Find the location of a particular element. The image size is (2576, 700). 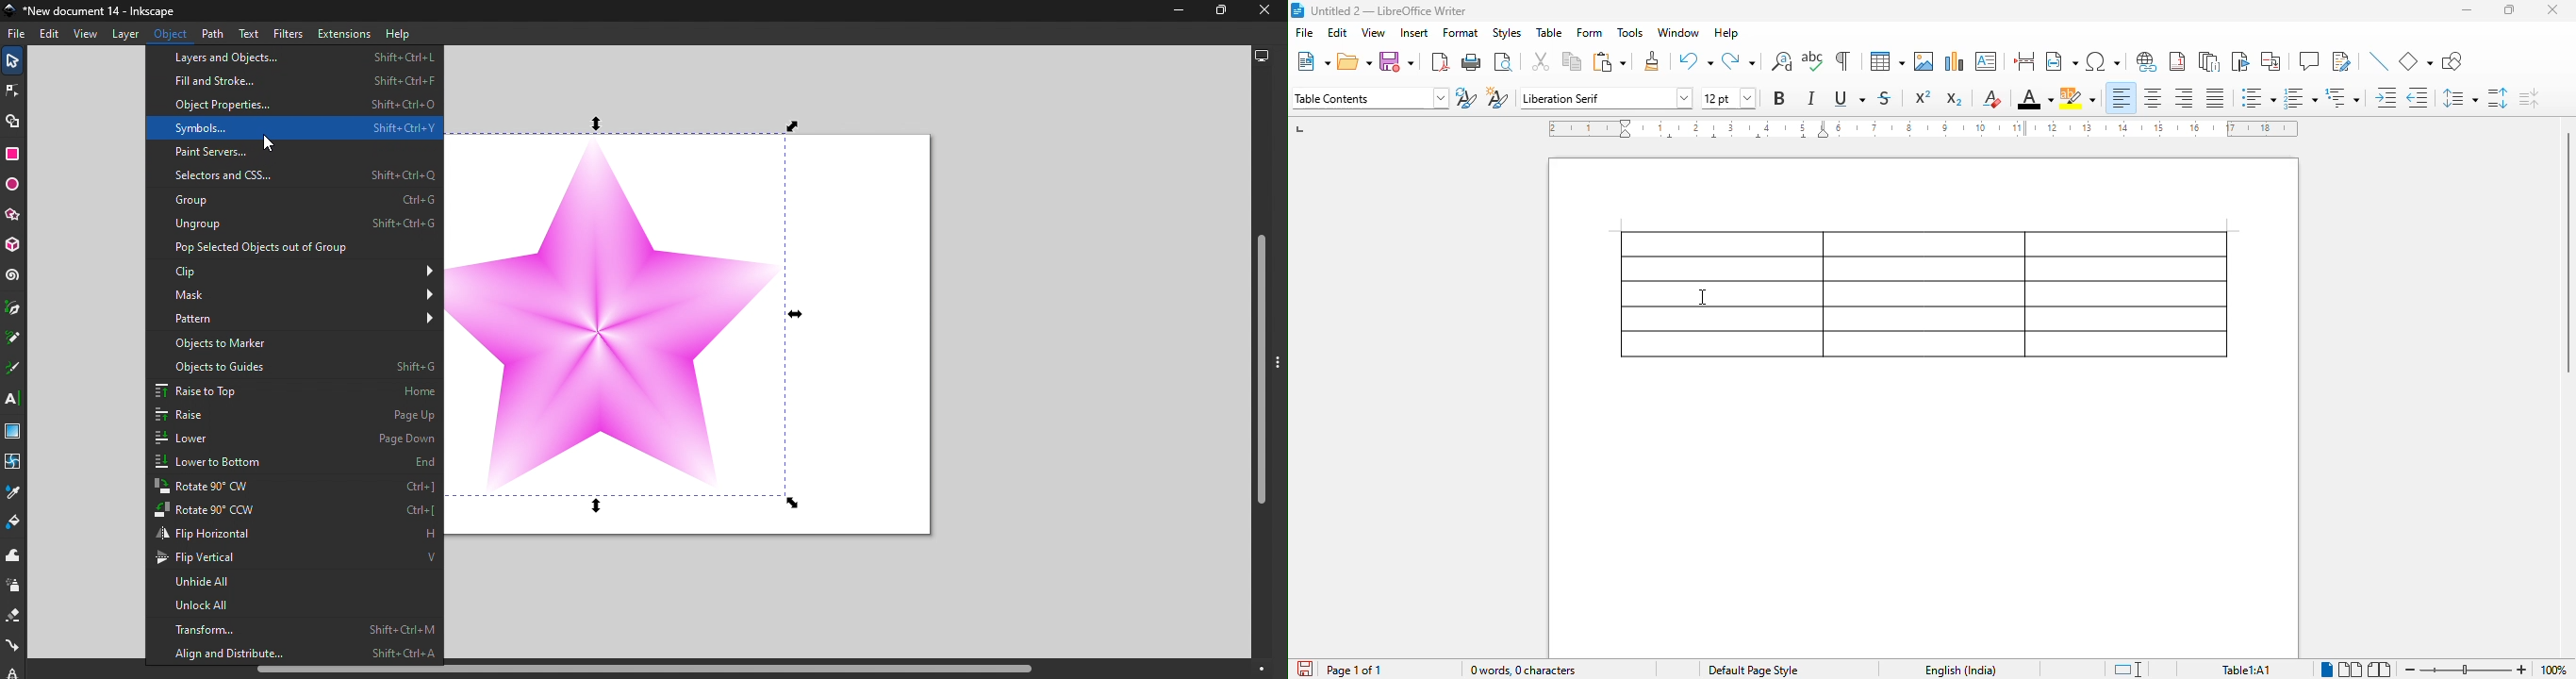

decrease indent is located at coordinates (2419, 97).